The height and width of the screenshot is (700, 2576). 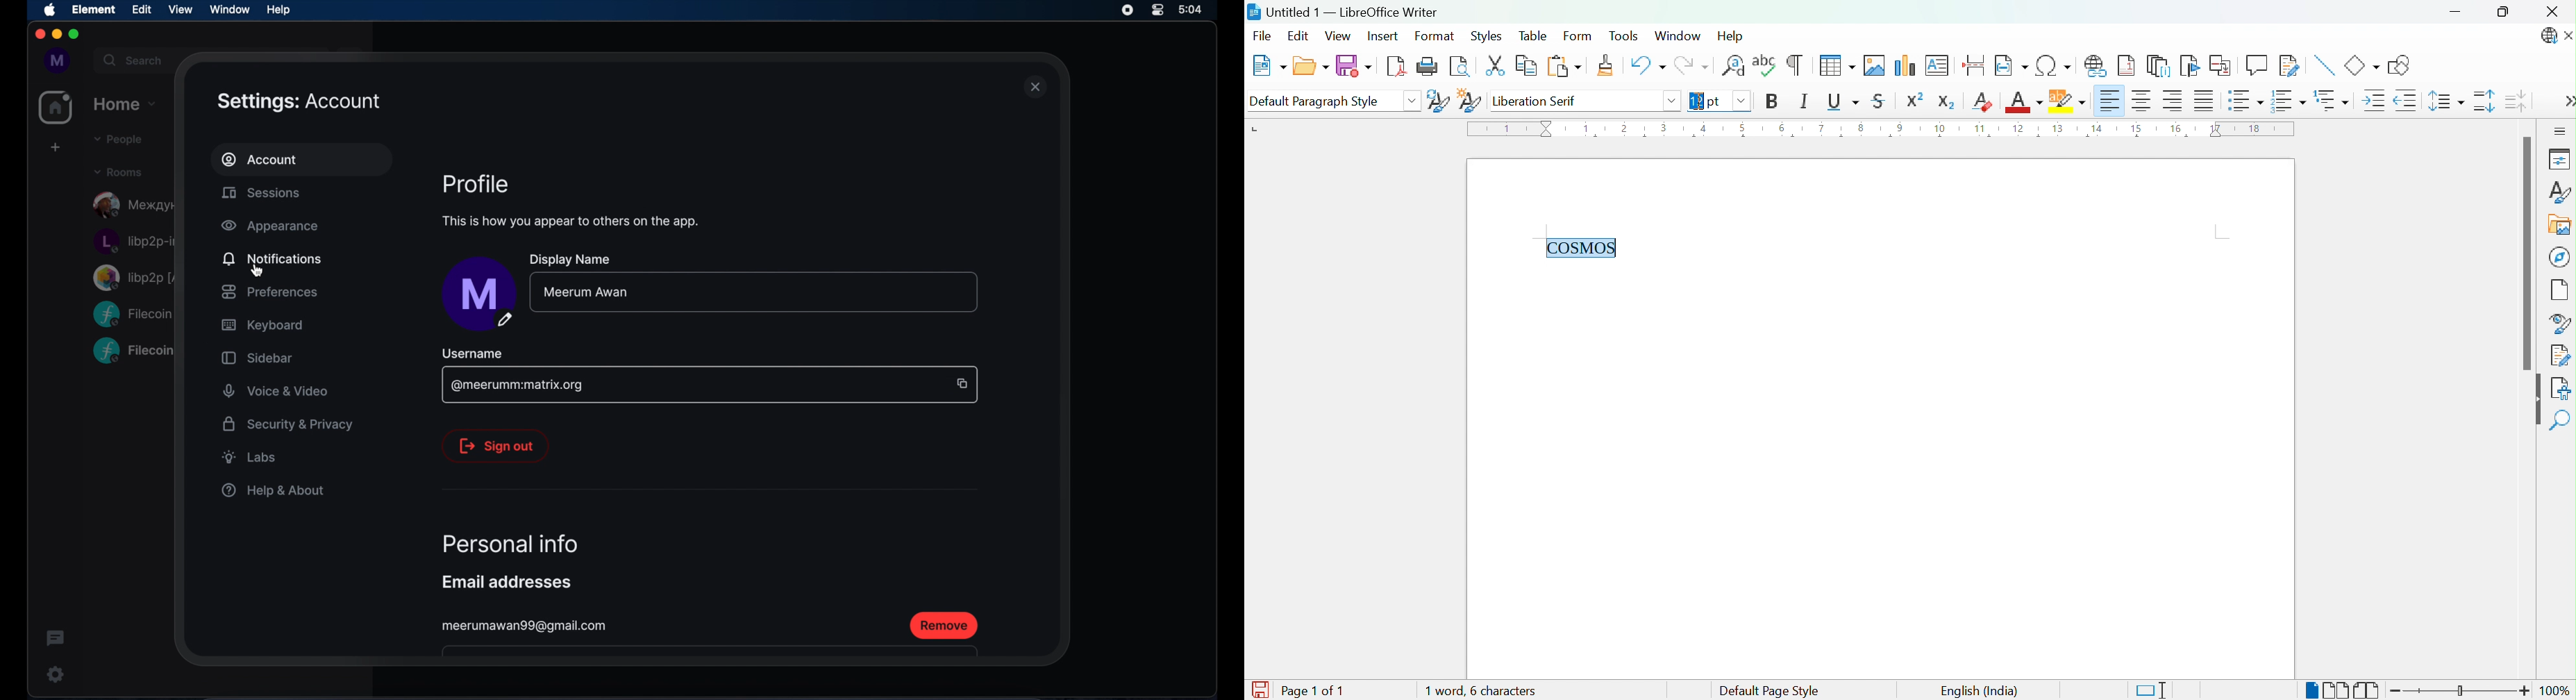 I want to click on Hide, so click(x=2534, y=401).